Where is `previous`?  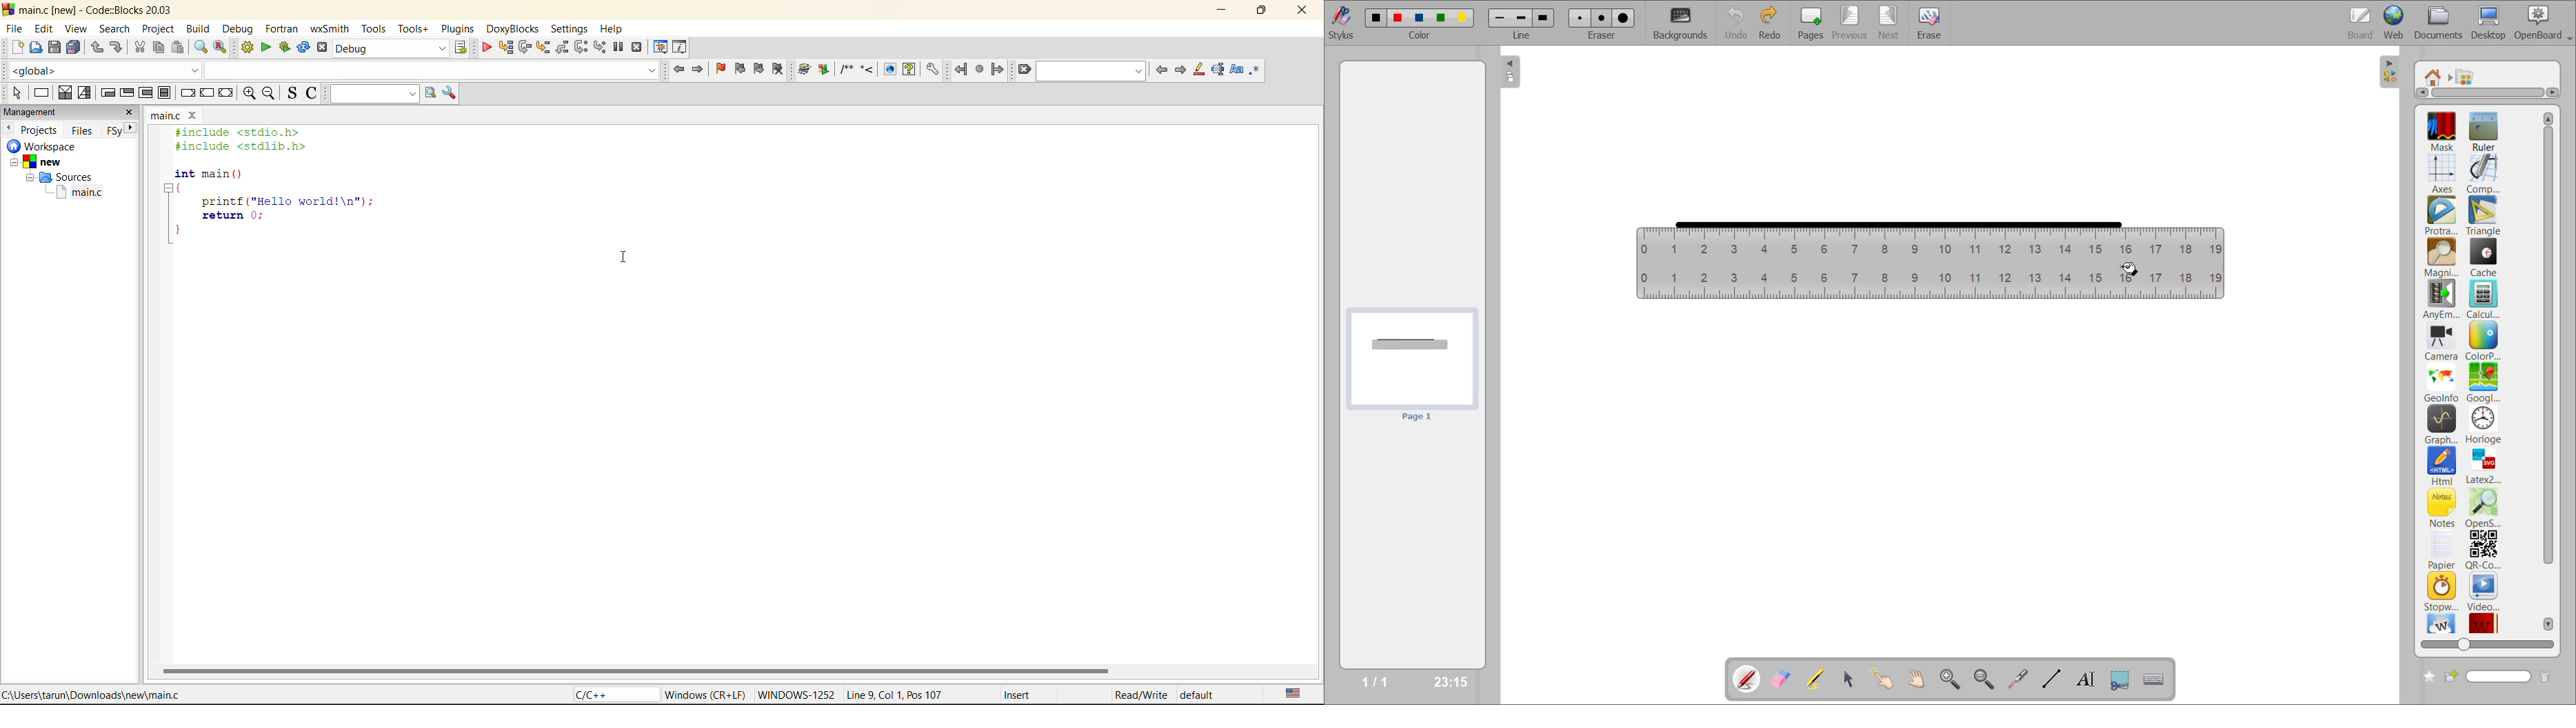
previous is located at coordinates (1162, 71).